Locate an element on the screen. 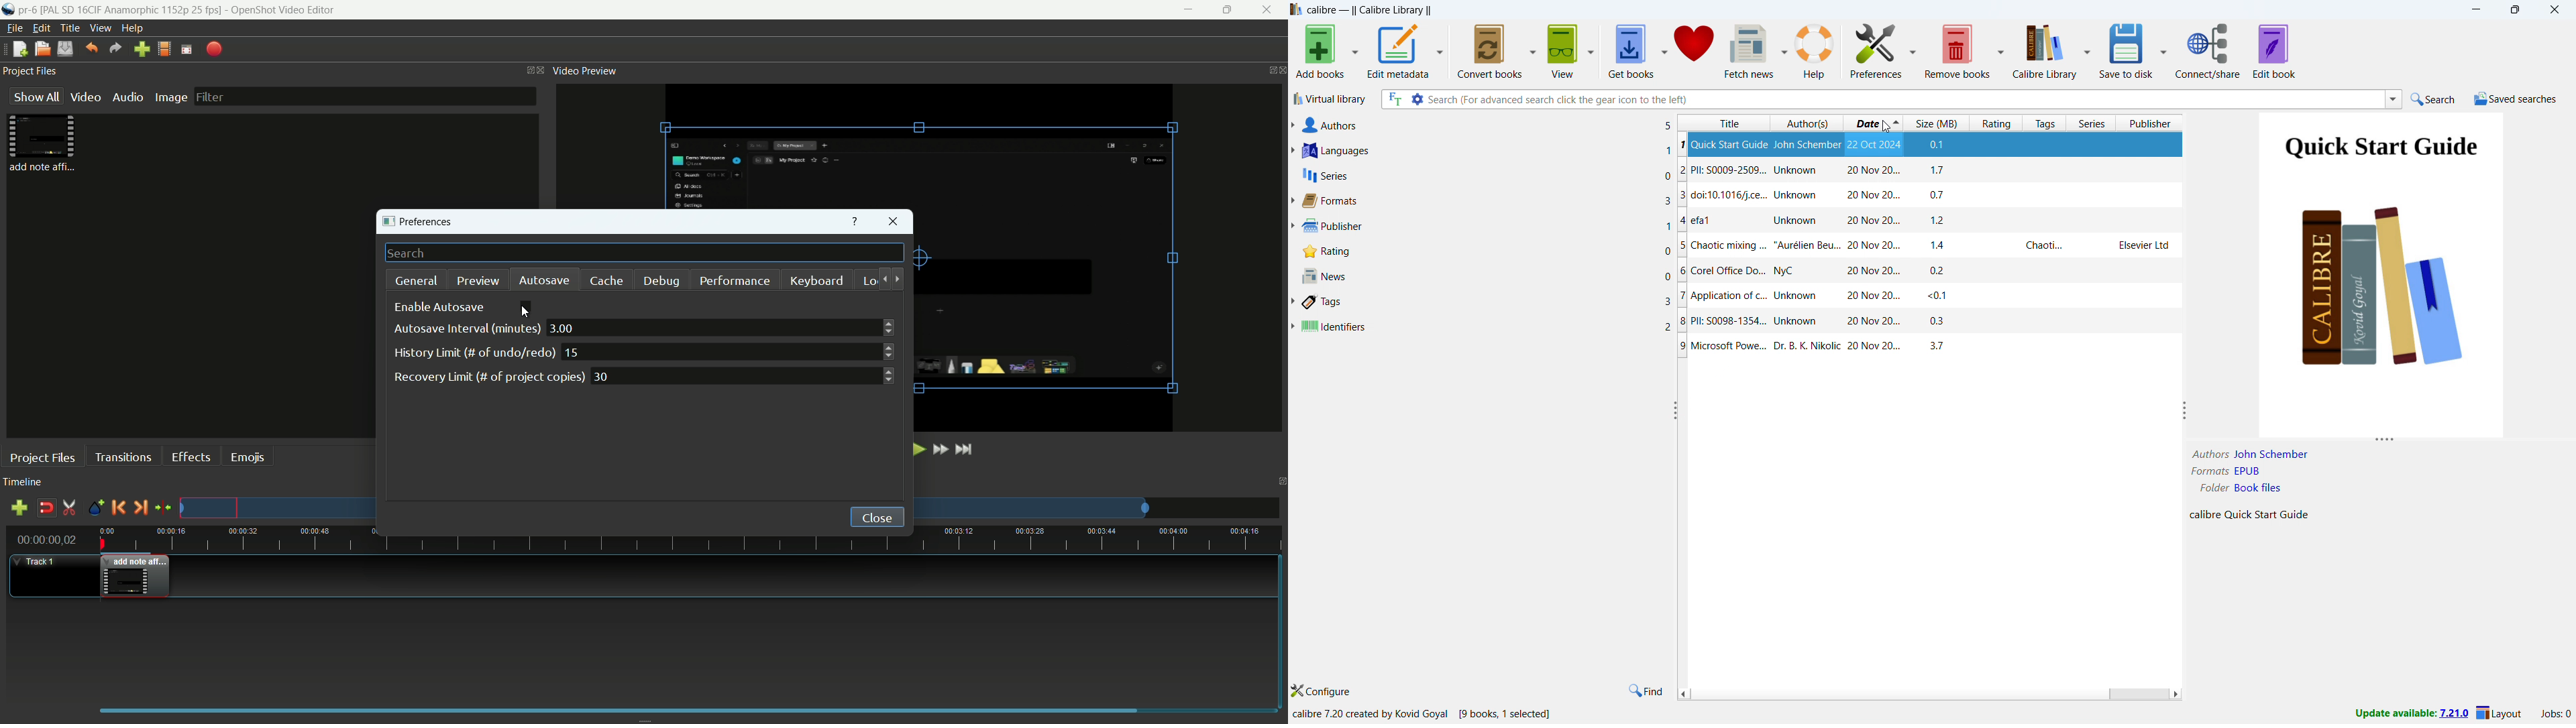 This screenshot has height=728, width=2576. 0.7 is located at coordinates (1942, 171).